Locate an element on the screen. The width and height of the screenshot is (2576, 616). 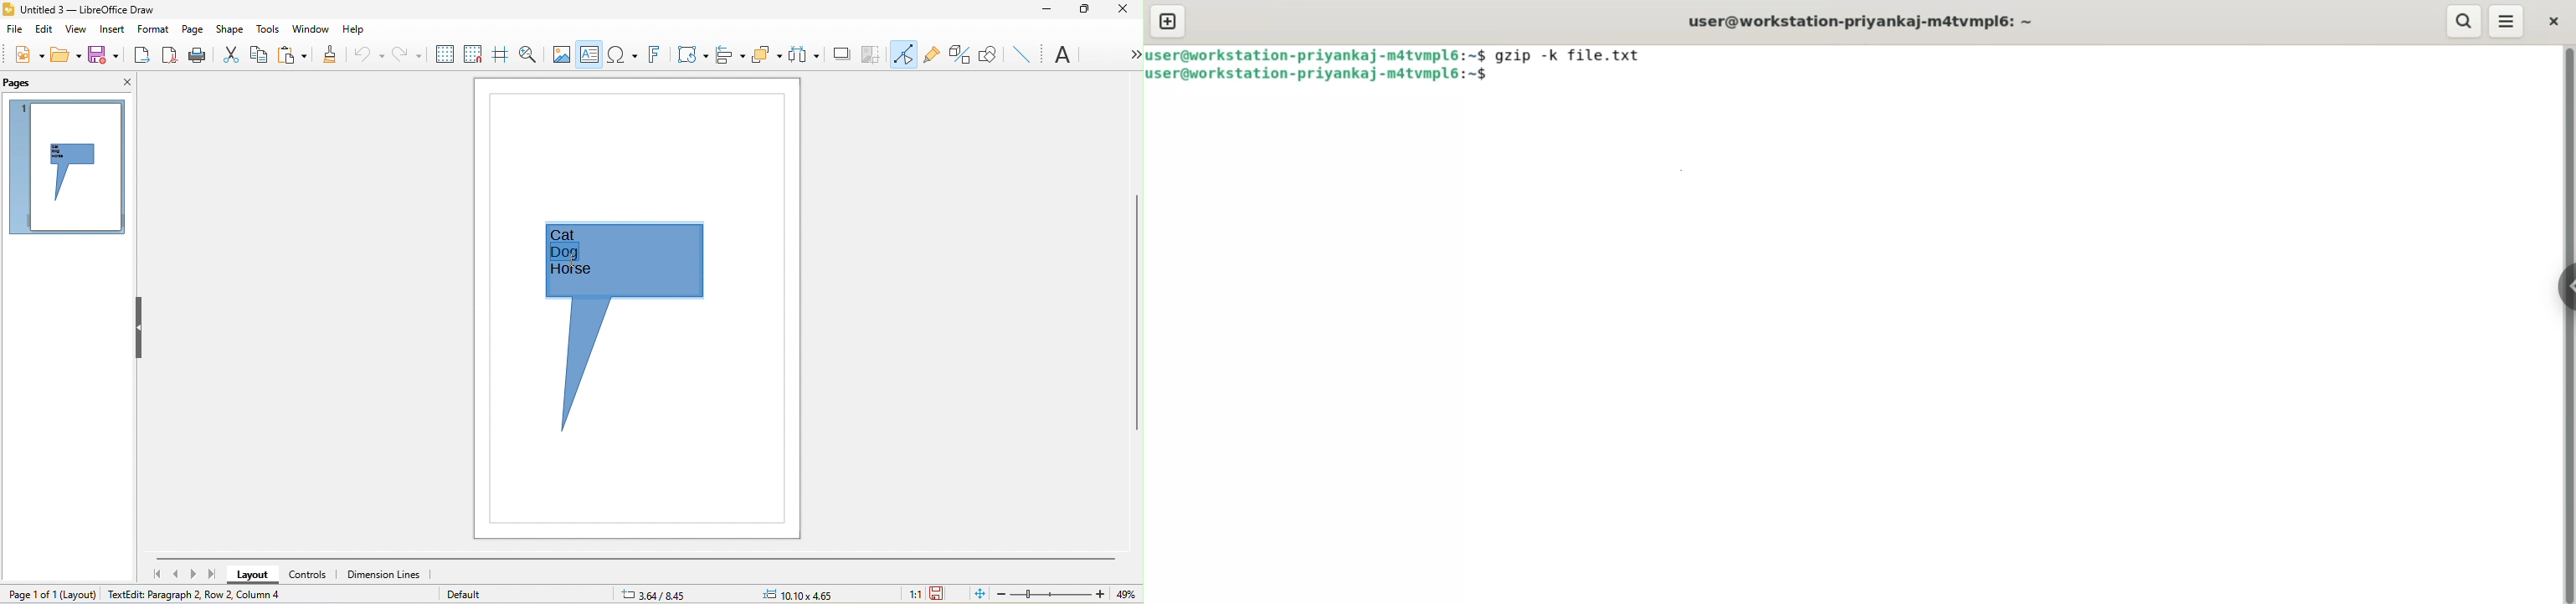
hide is located at coordinates (136, 328).